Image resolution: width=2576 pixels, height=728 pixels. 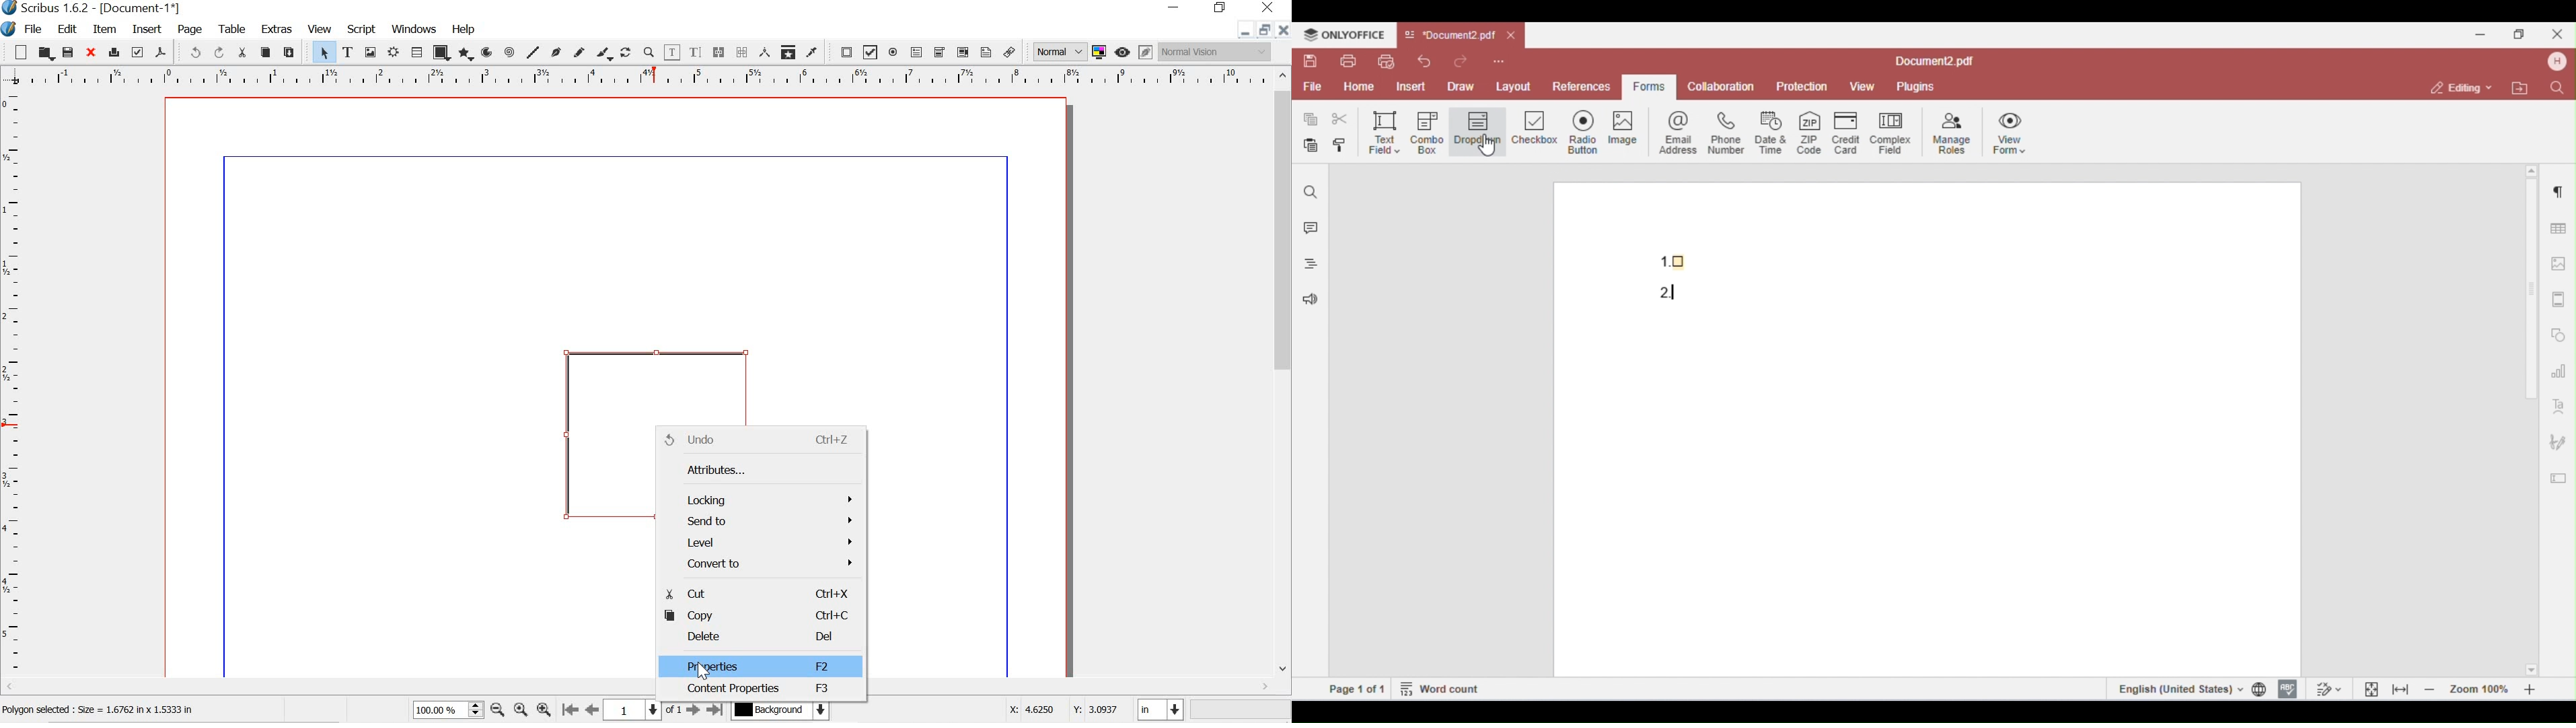 I want to click on link annotation, so click(x=1012, y=52).